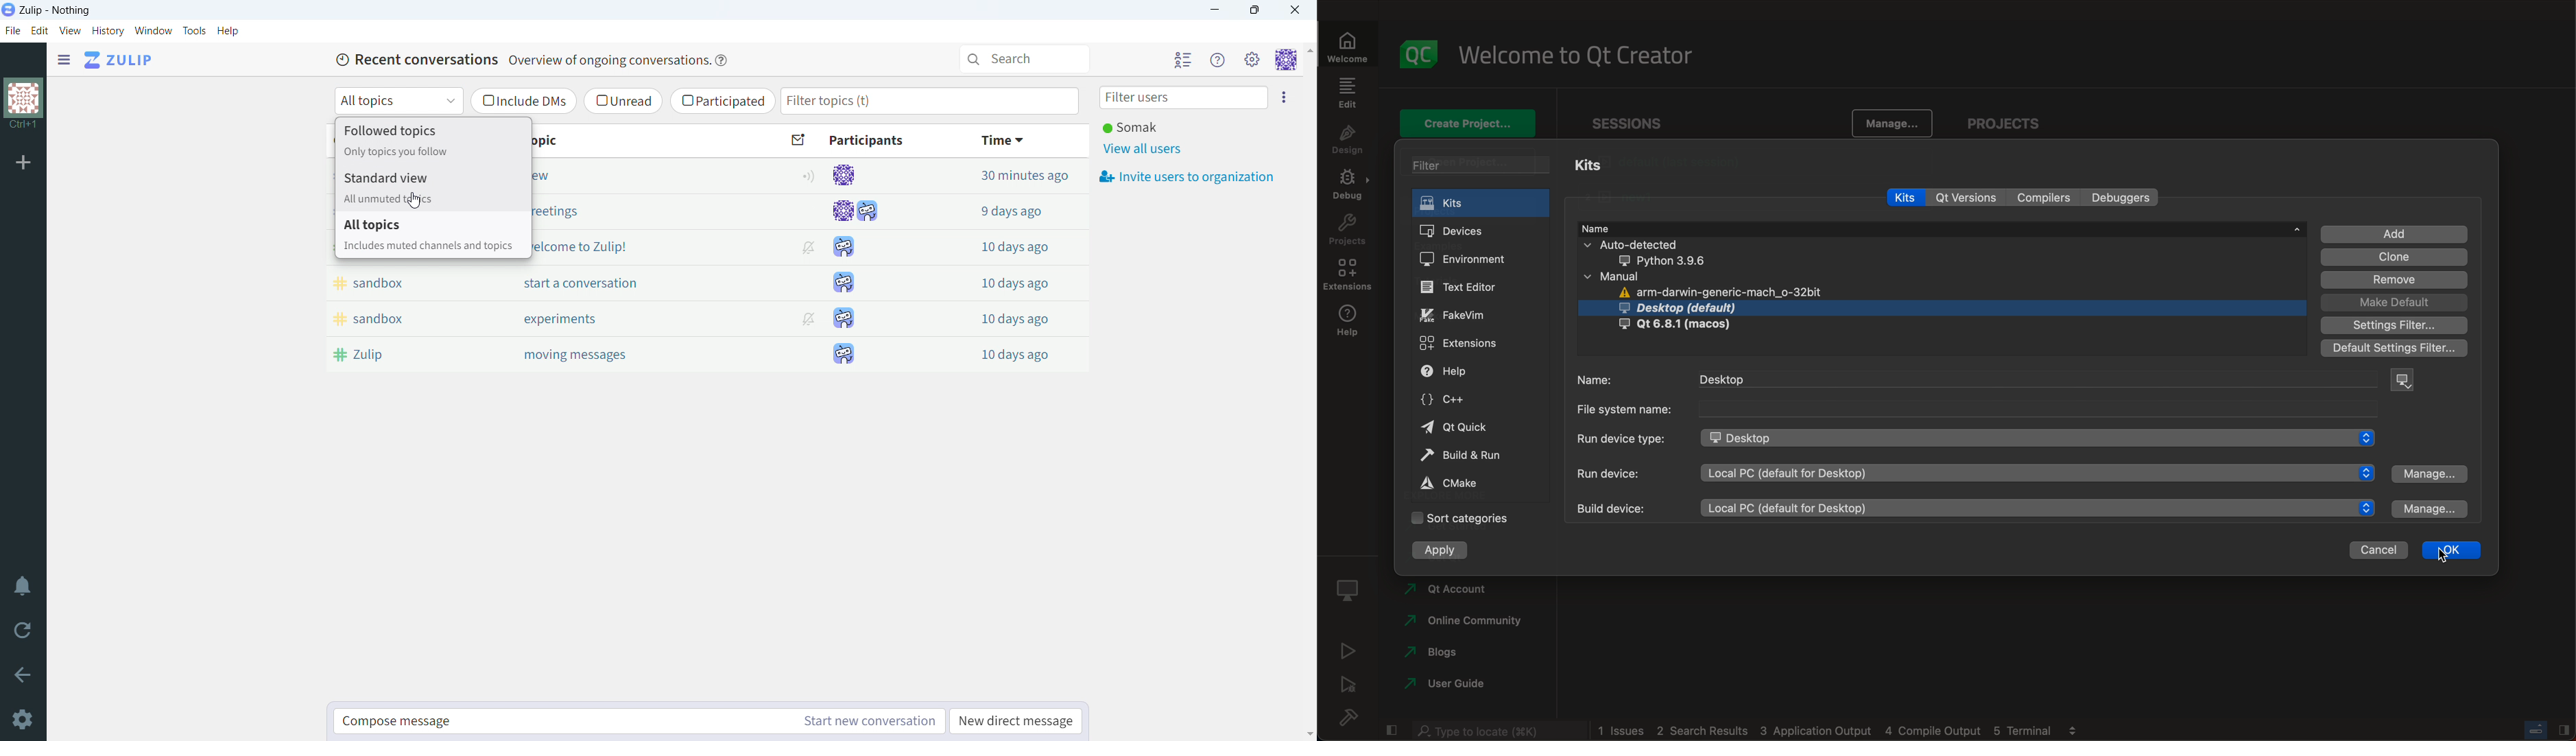  Describe the element at coordinates (1471, 125) in the screenshot. I see `create project` at that location.